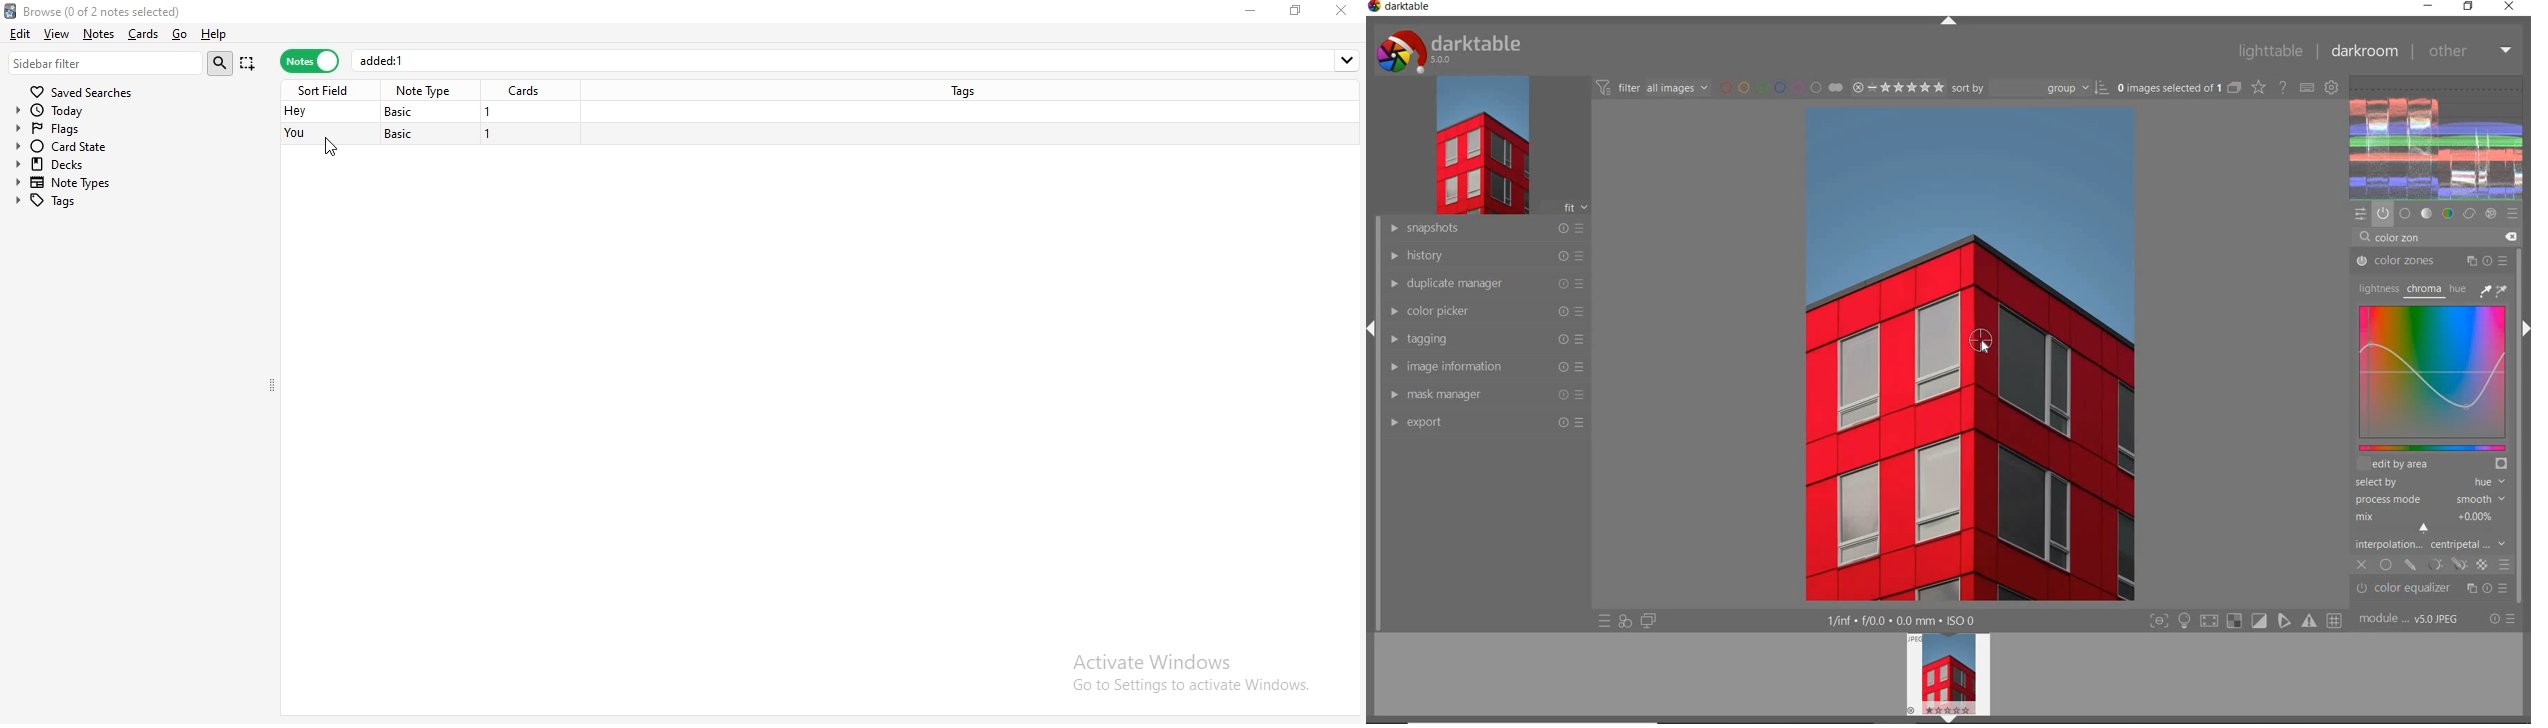  What do you see at coordinates (309, 62) in the screenshot?
I see `notes` at bounding box center [309, 62].